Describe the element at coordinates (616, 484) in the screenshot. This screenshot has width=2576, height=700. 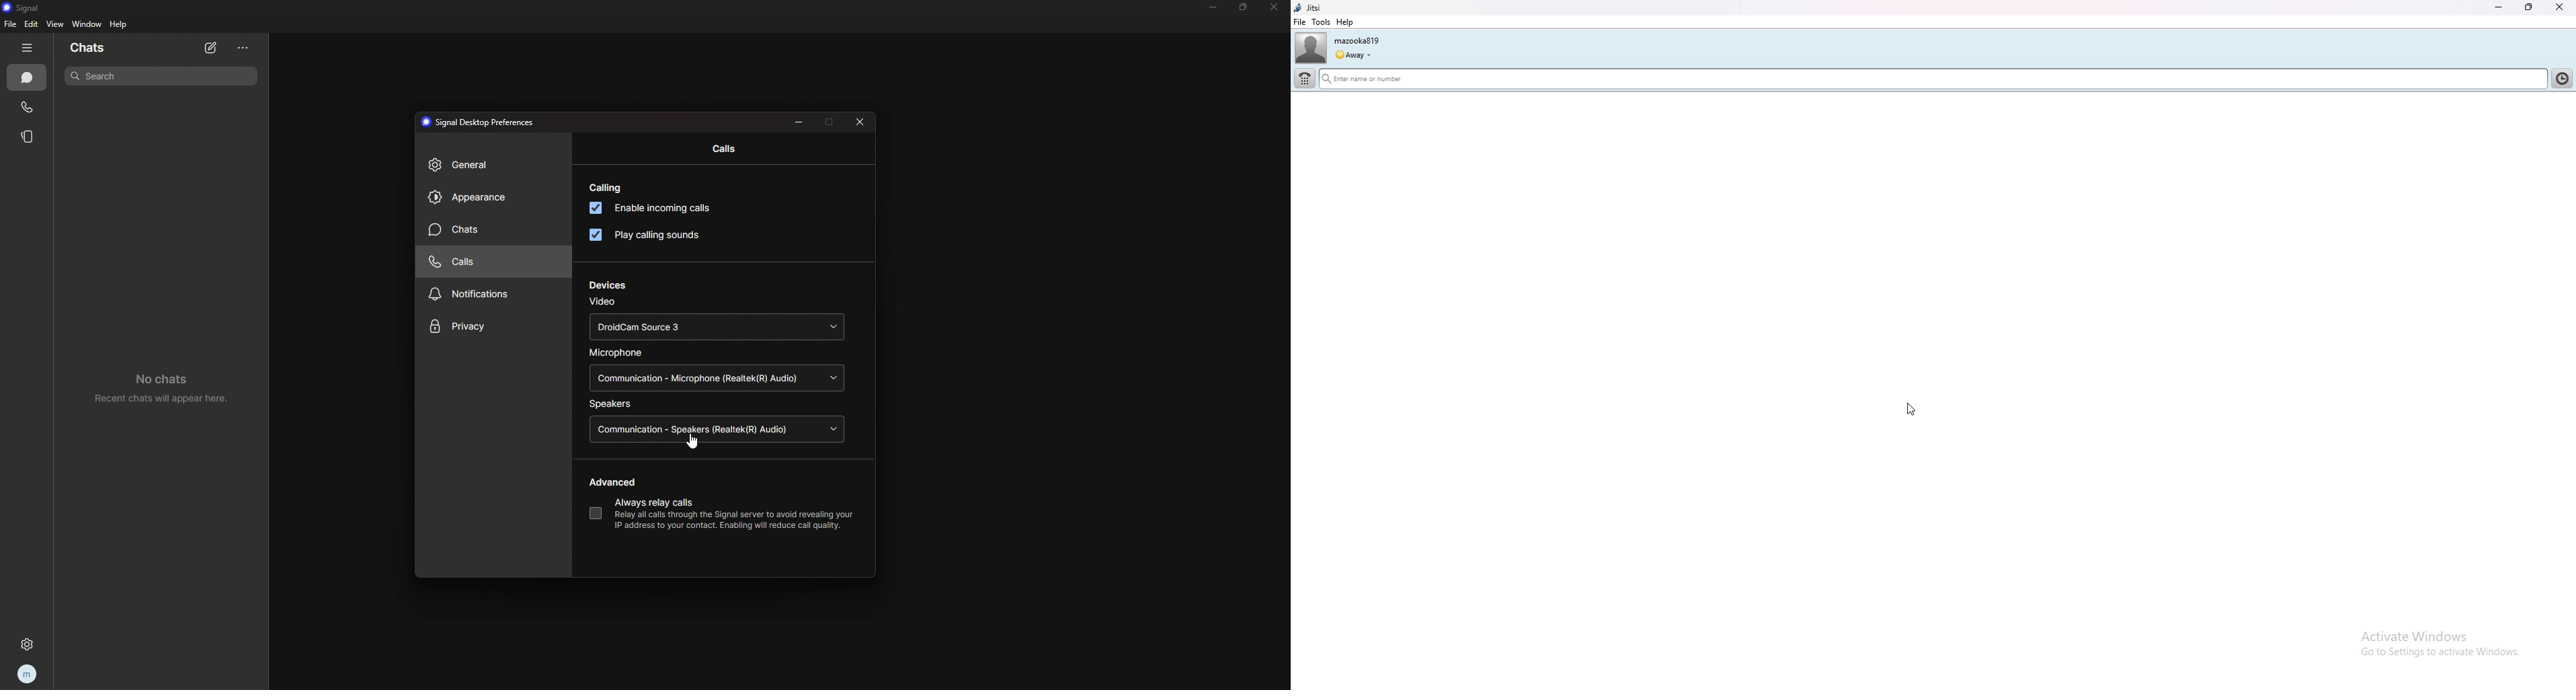
I see `advanced` at that location.